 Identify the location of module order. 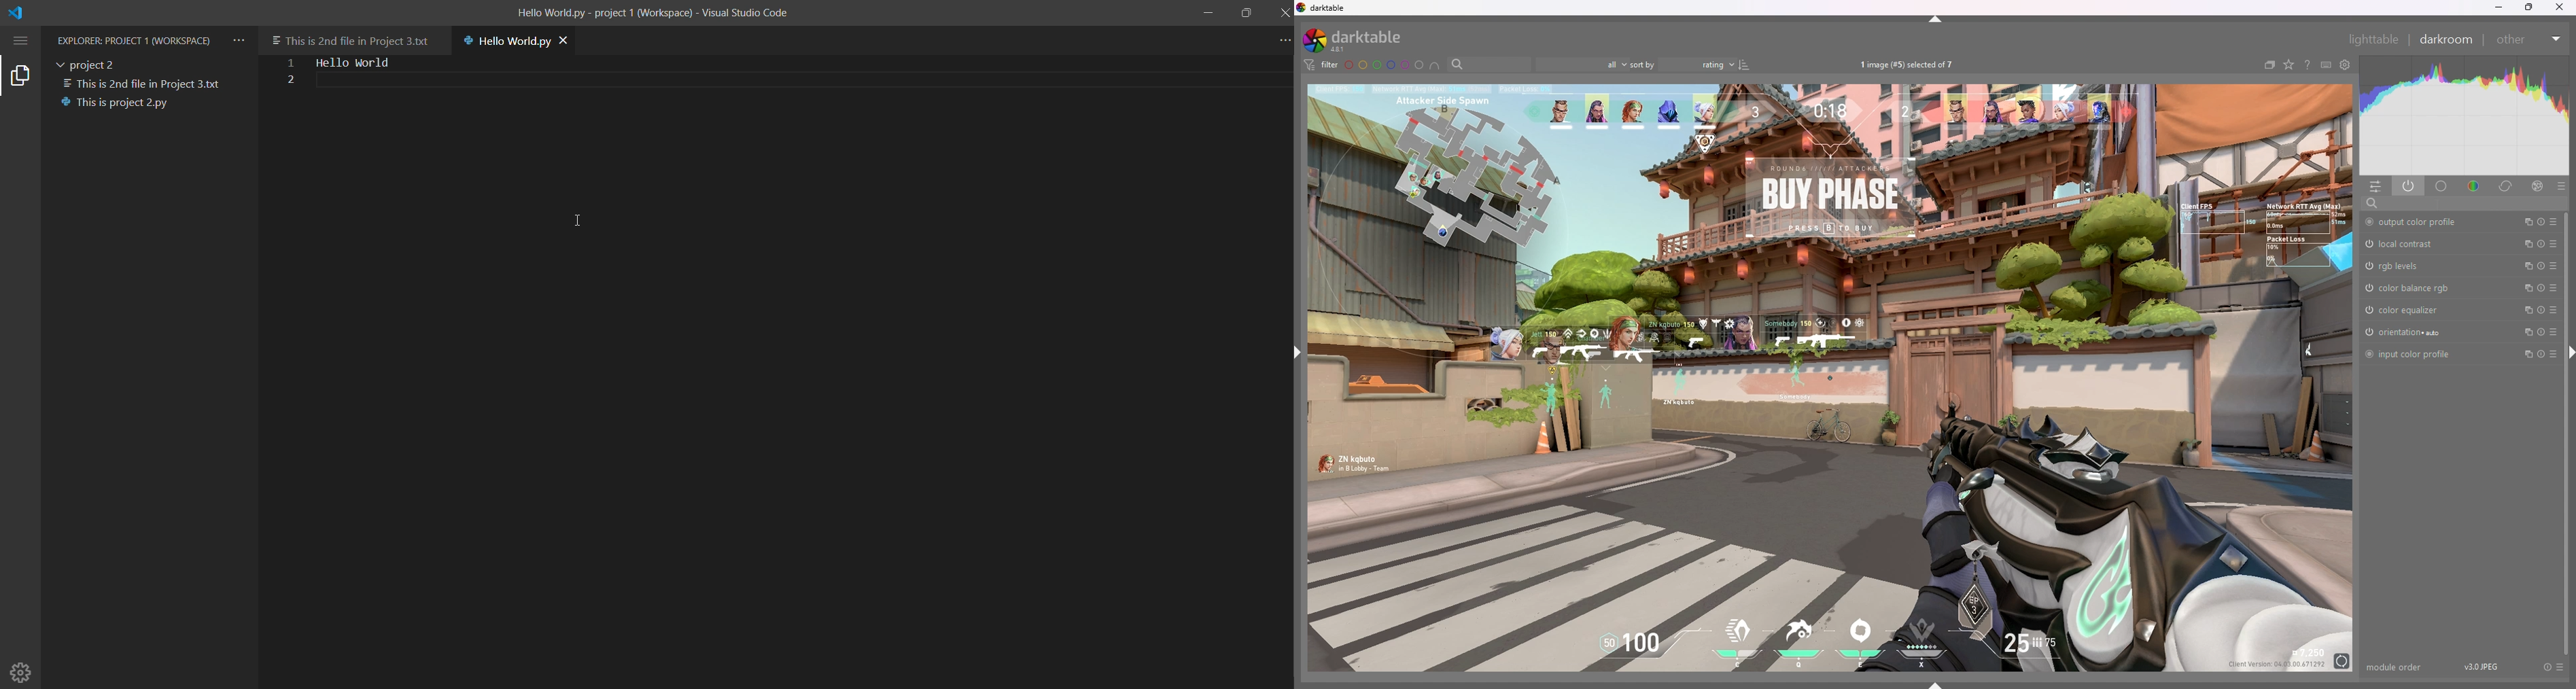
(2395, 667).